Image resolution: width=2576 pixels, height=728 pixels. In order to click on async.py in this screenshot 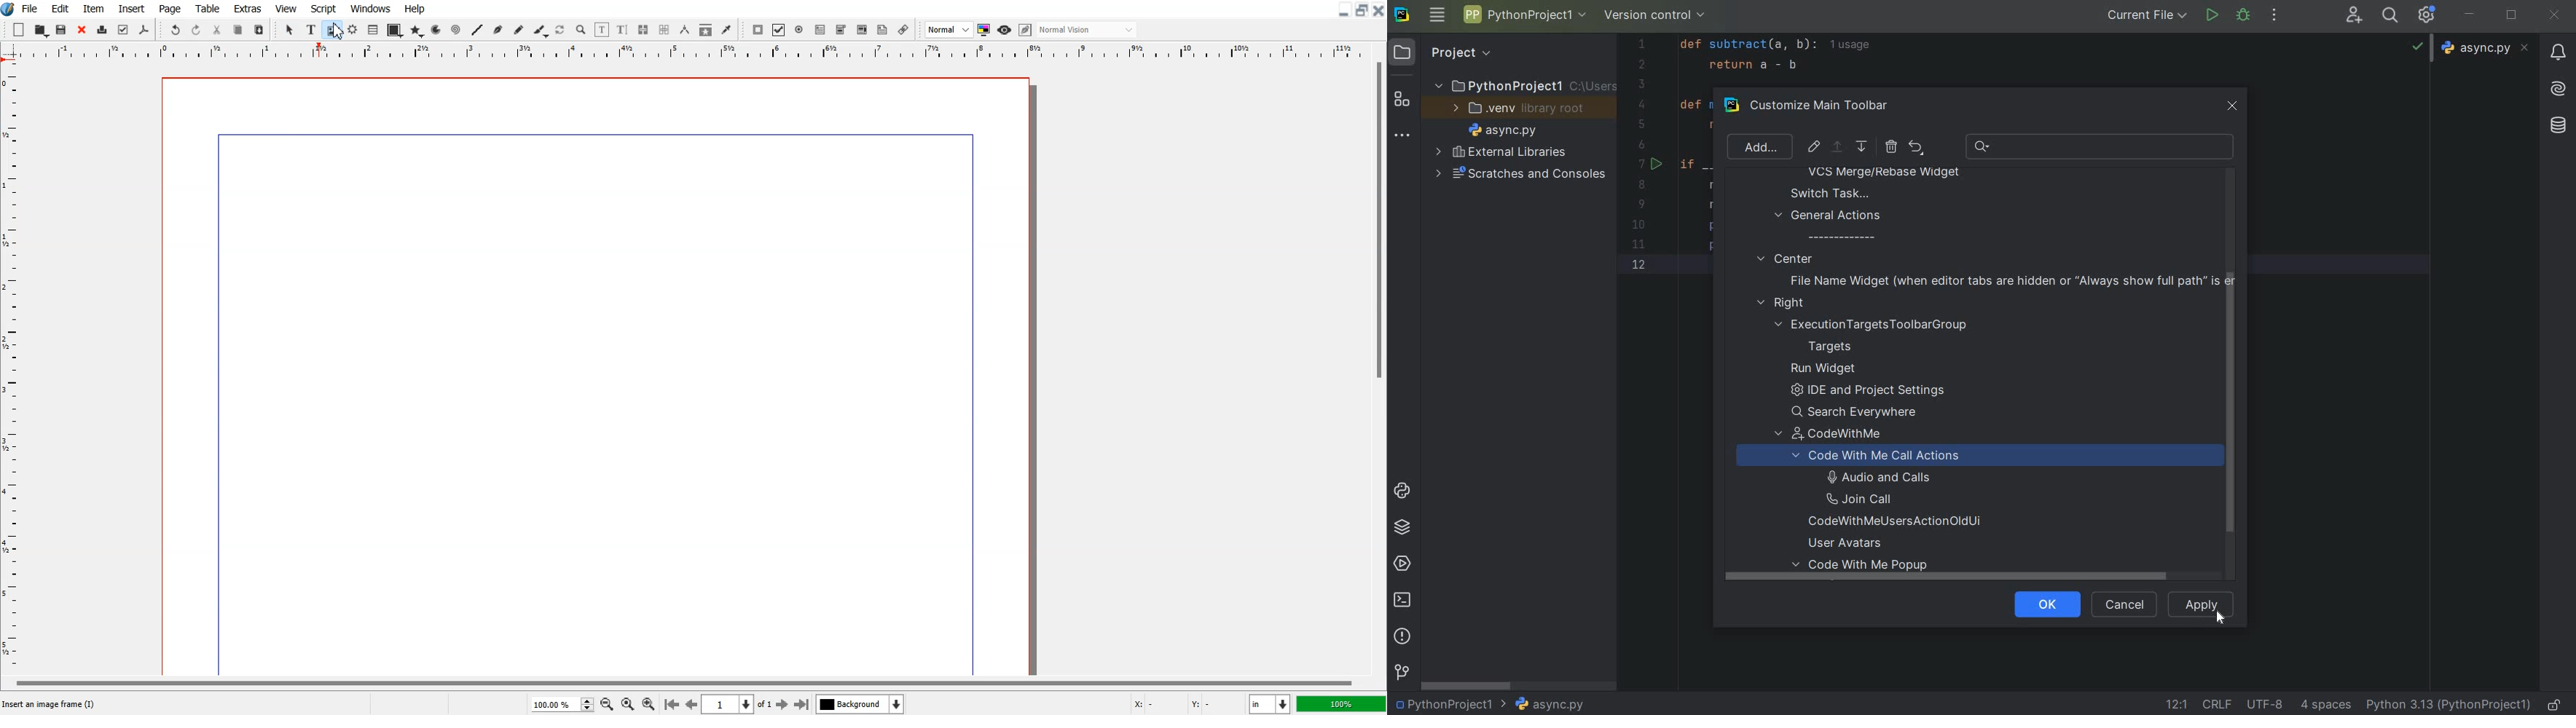, I will do `click(2487, 48)`.